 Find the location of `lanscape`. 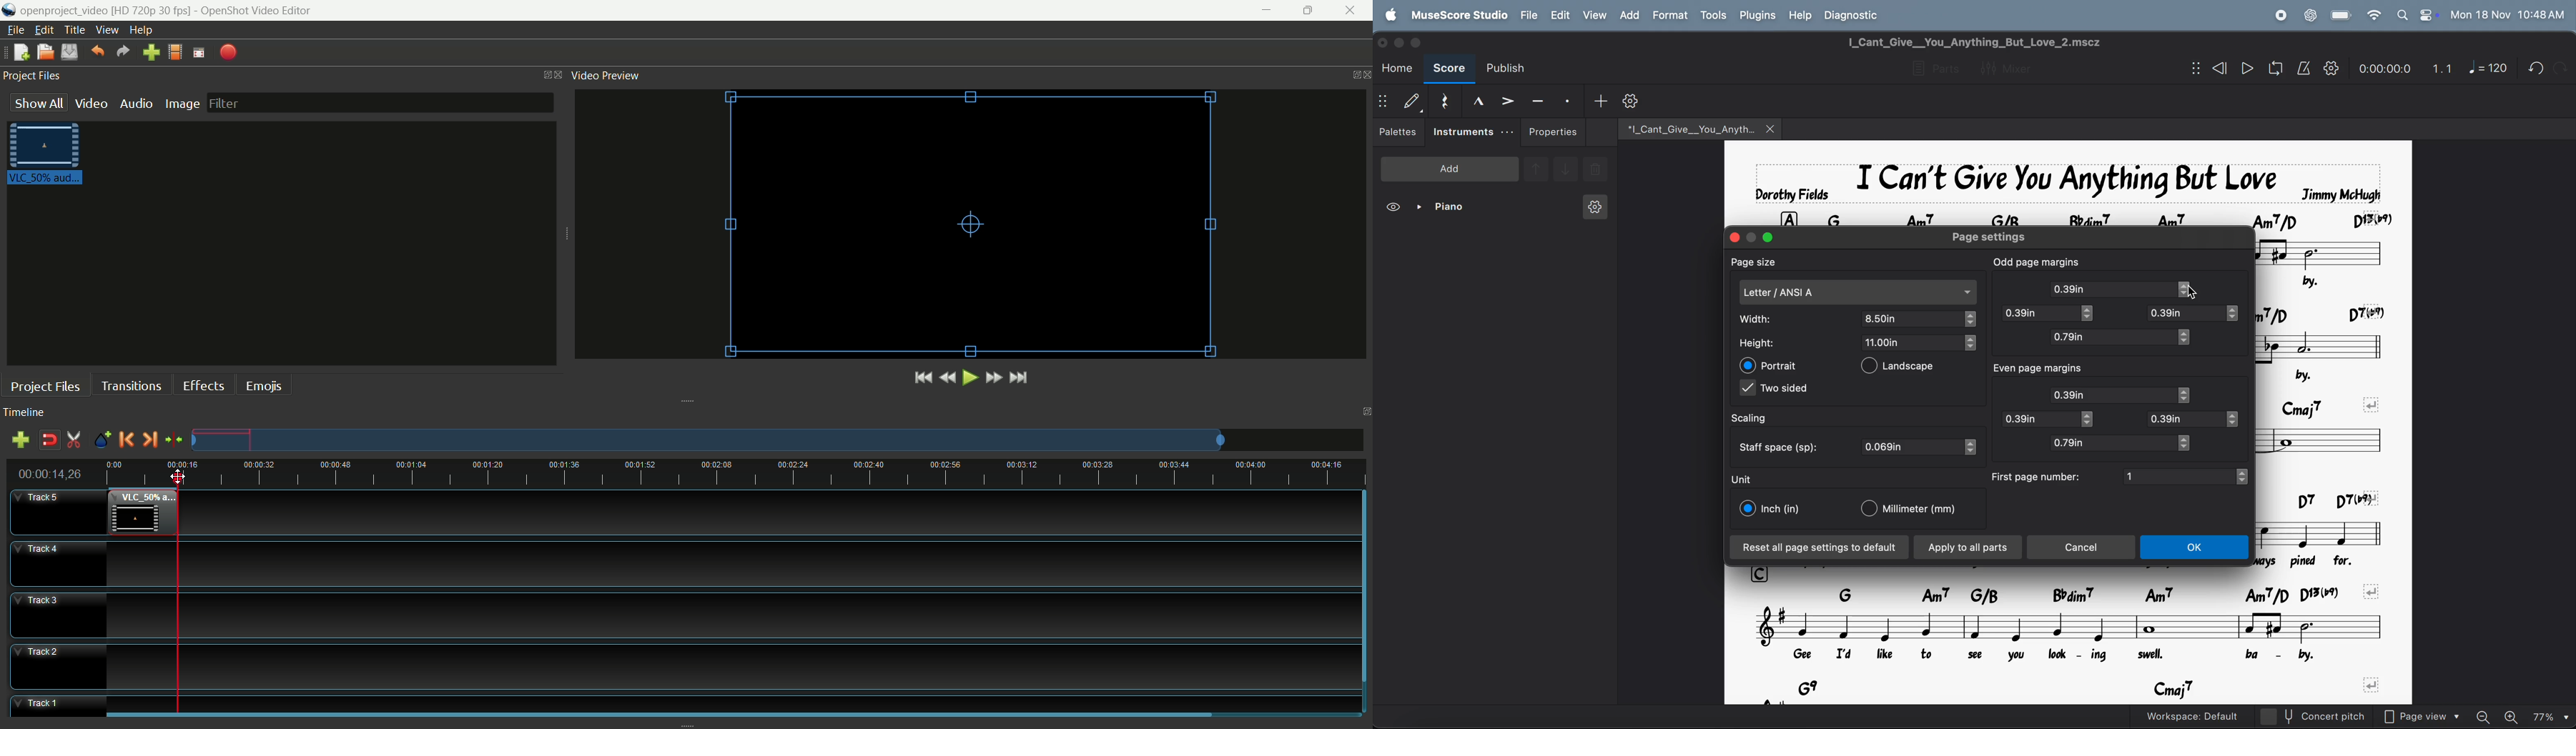

lanscape is located at coordinates (1907, 368).